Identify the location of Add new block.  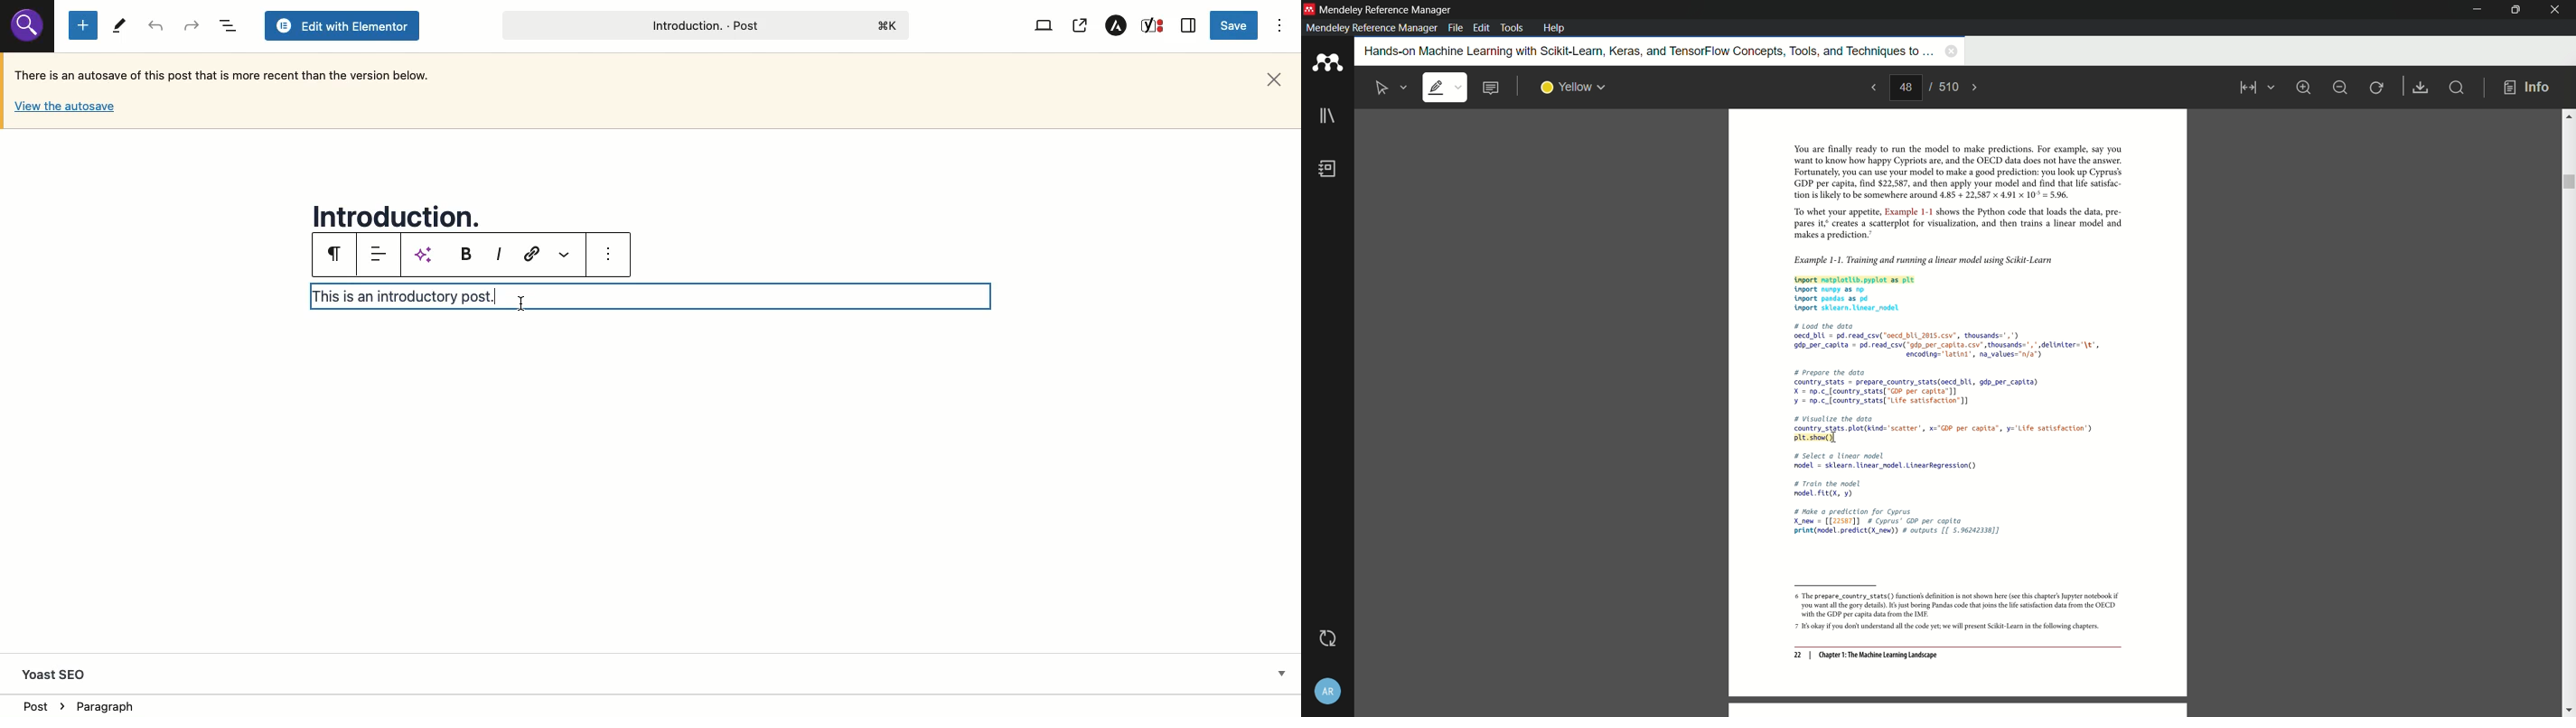
(83, 24).